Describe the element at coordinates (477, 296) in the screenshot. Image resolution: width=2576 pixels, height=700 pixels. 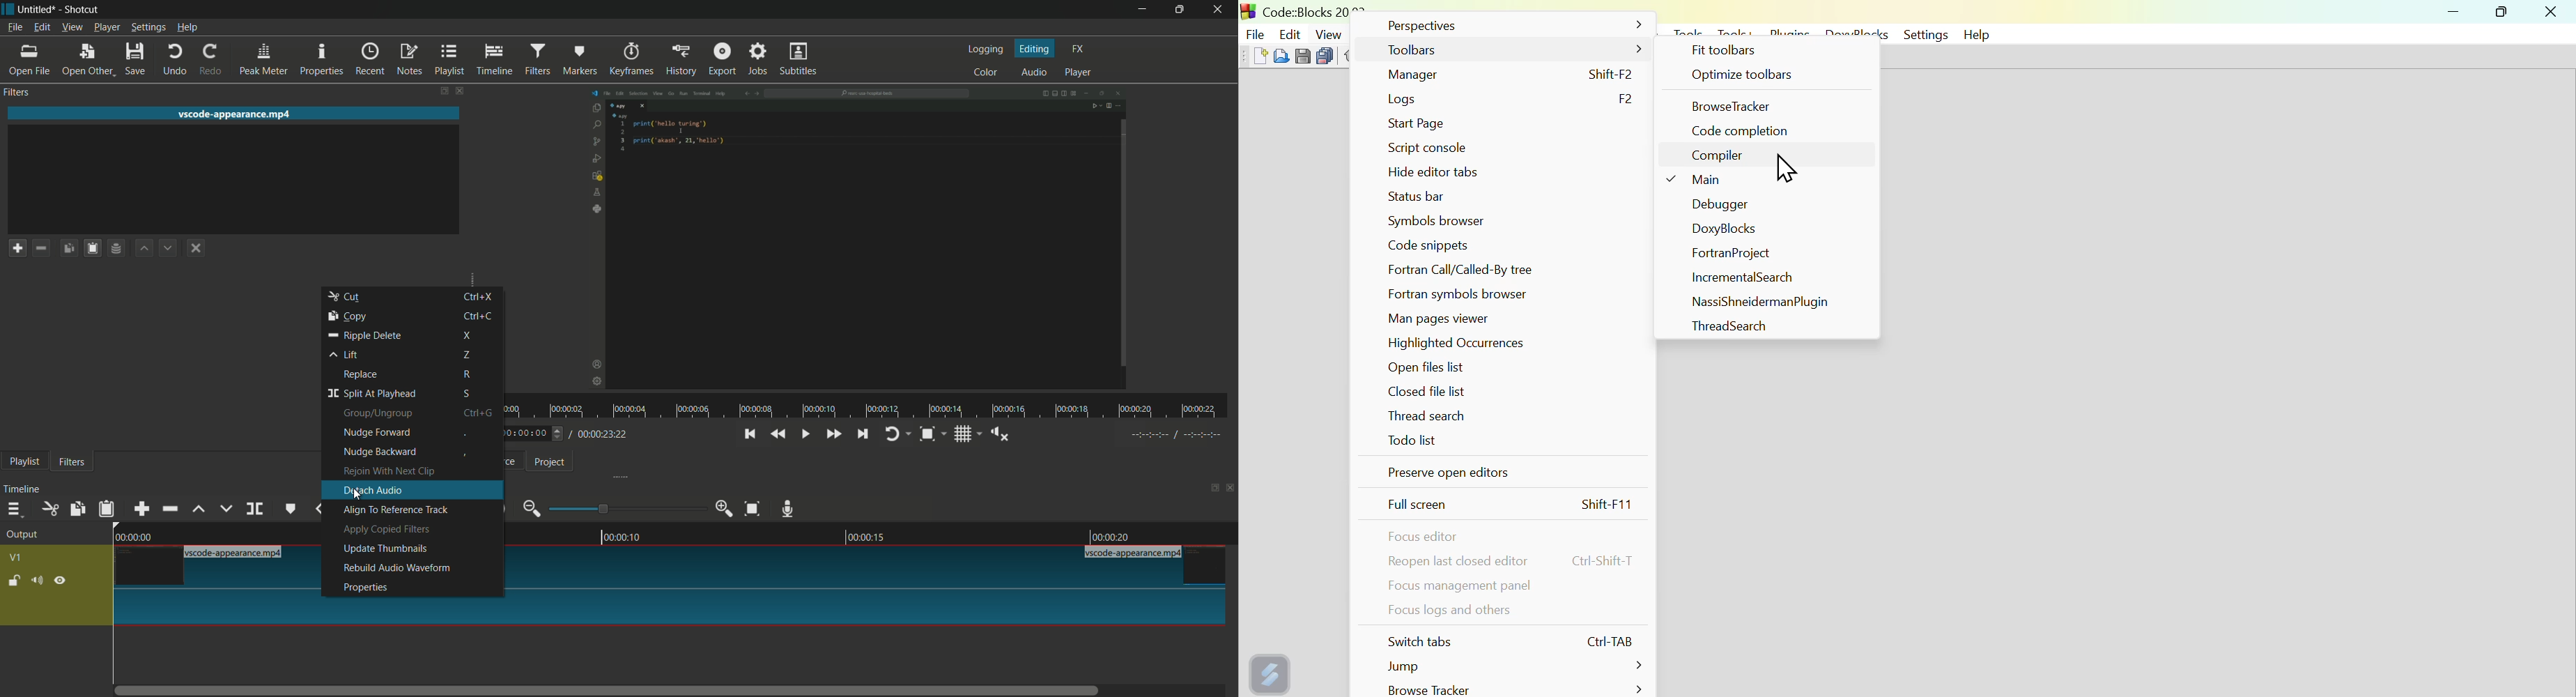
I see `ctrl+x` at that location.